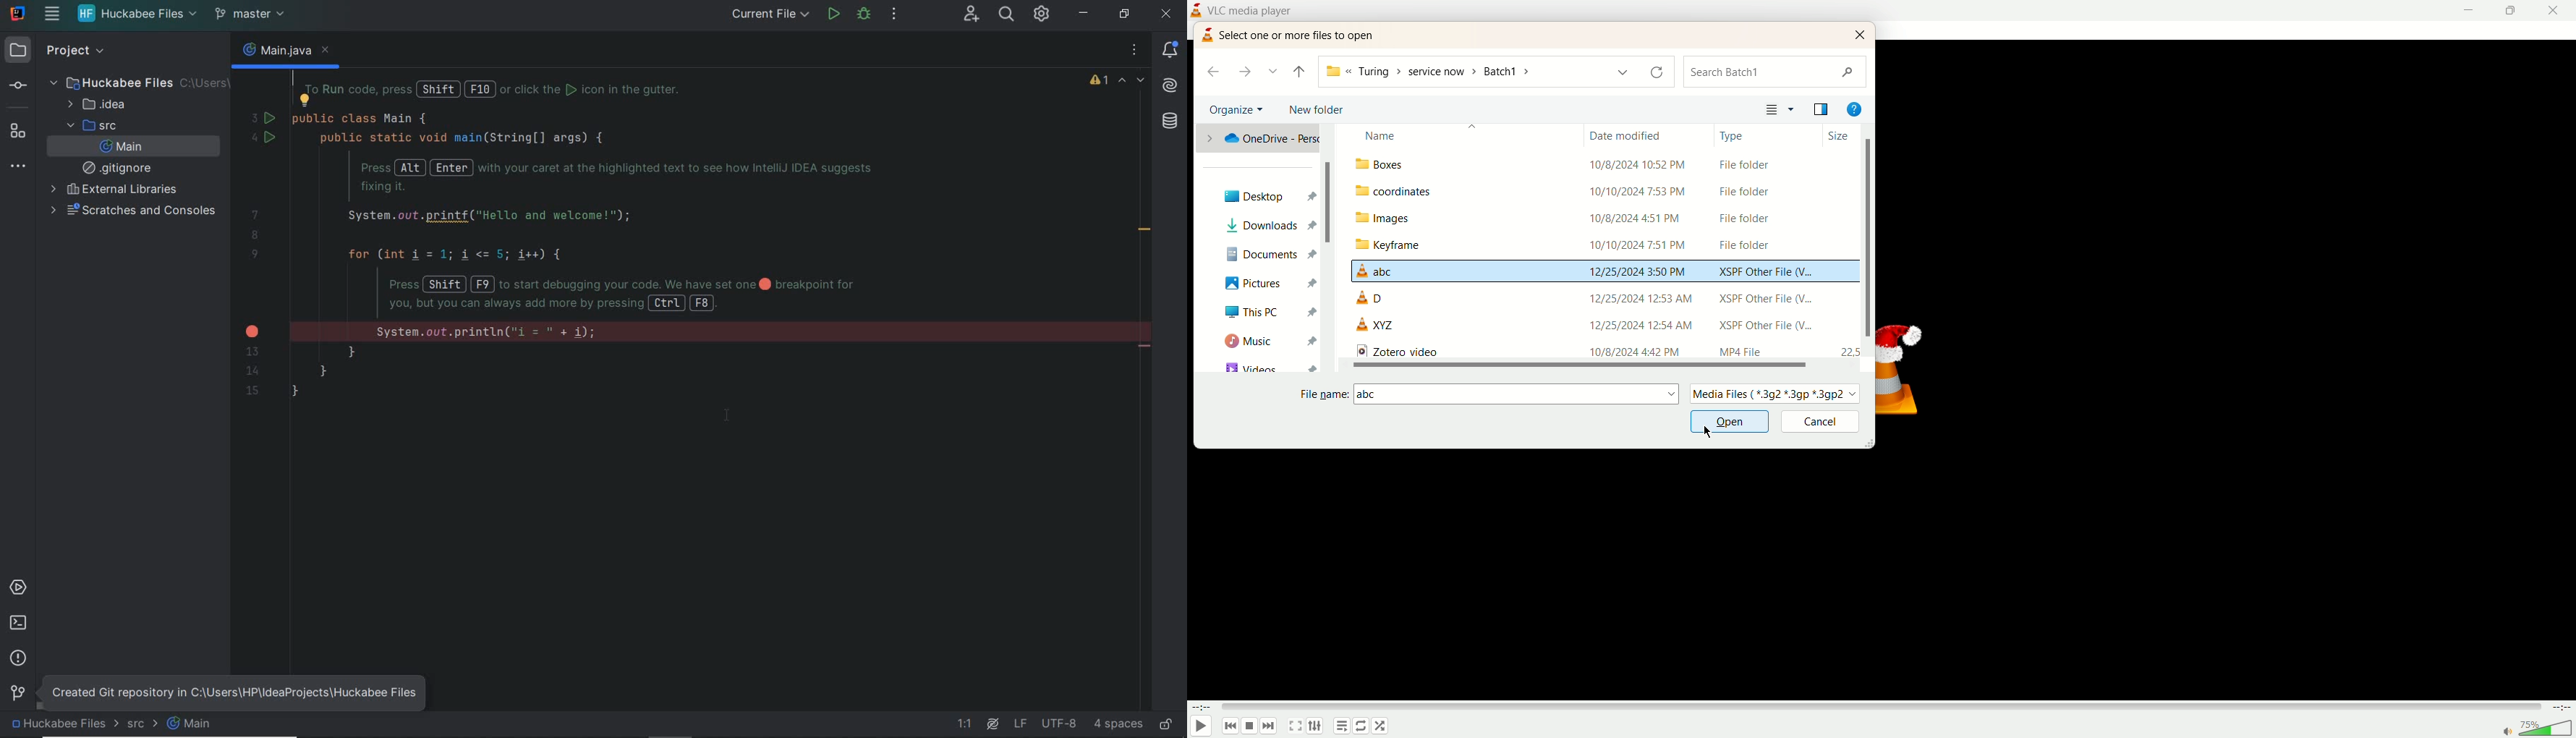  I want to click on maximize, so click(2512, 12).